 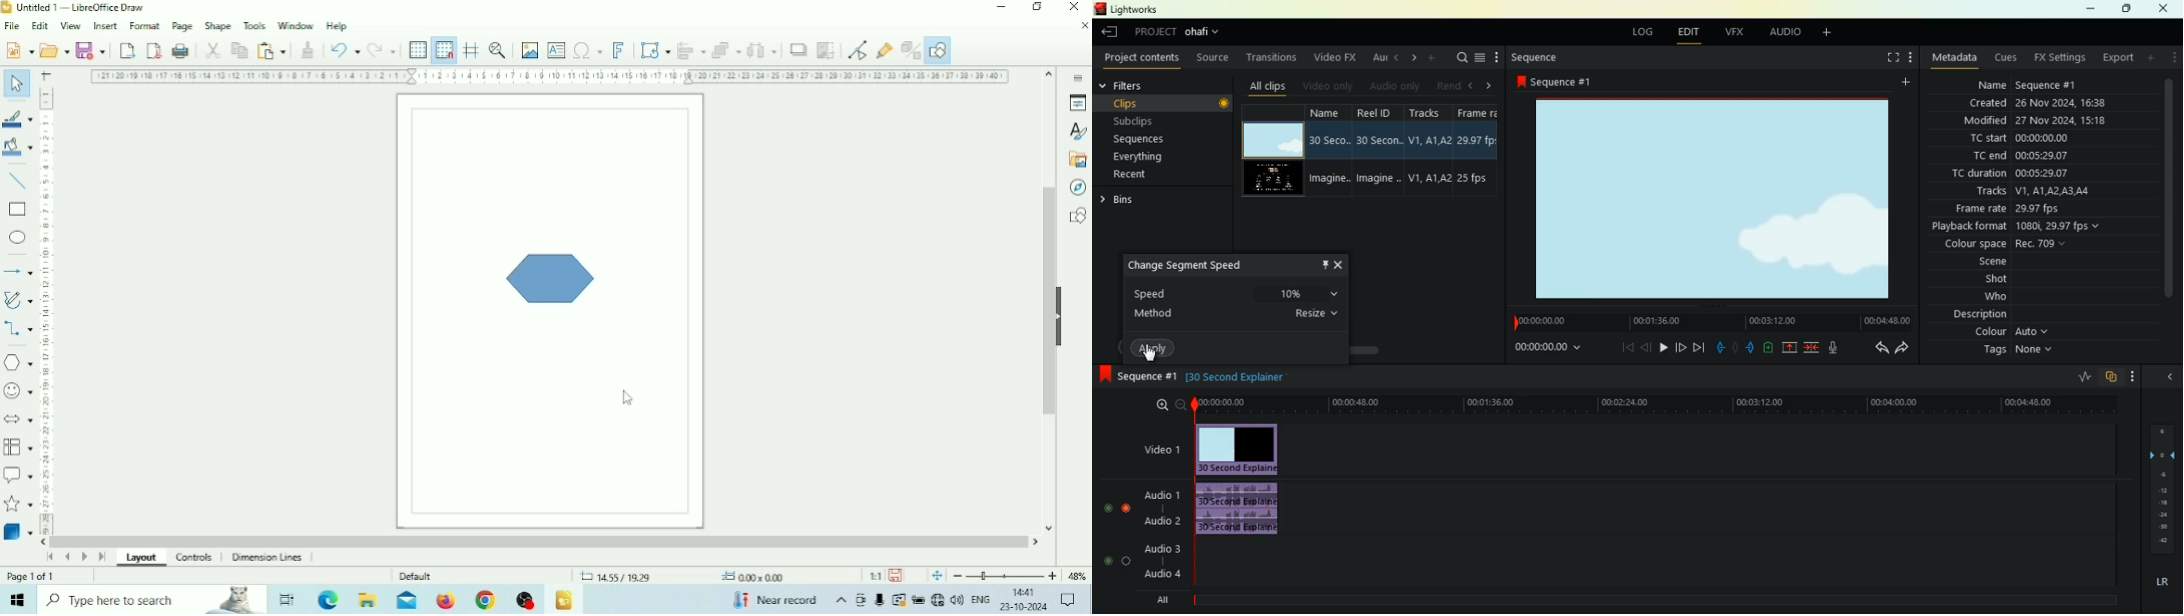 What do you see at coordinates (85, 558) in the screenshot?
I see `Scroll to next page` at bounding box center [85, 558].